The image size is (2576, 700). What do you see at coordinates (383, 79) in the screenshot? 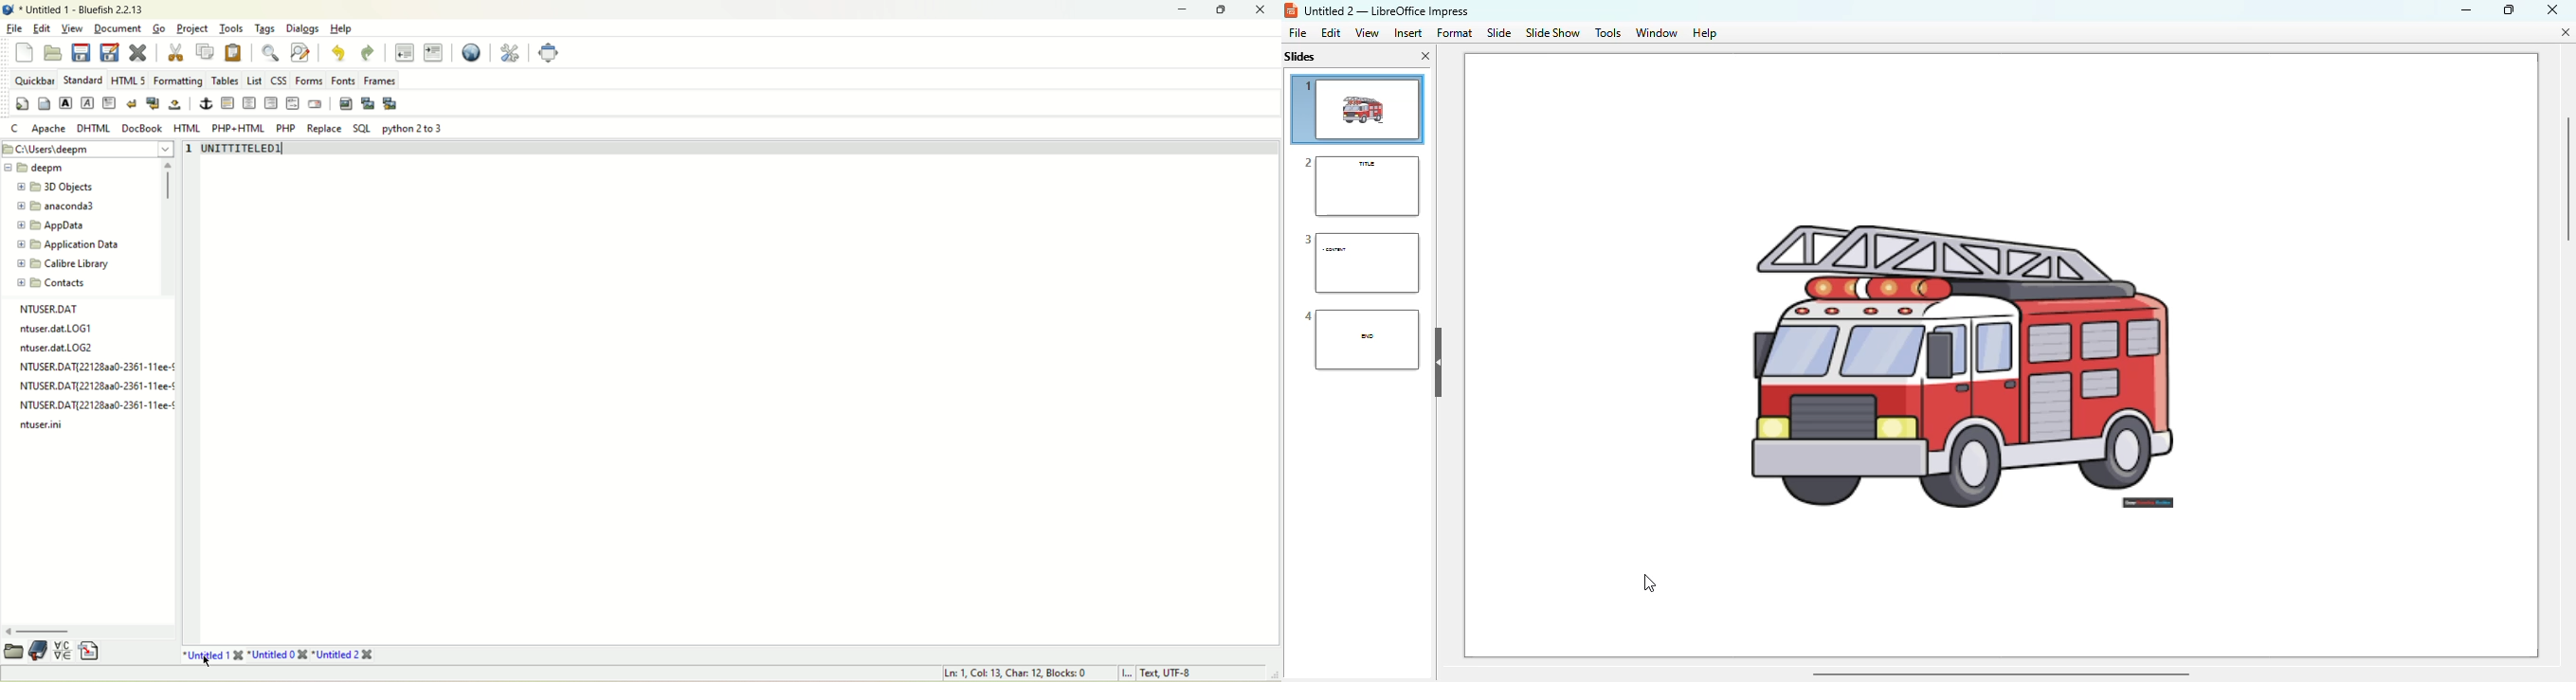
I see `Frames` at bounding box center [383, 79].